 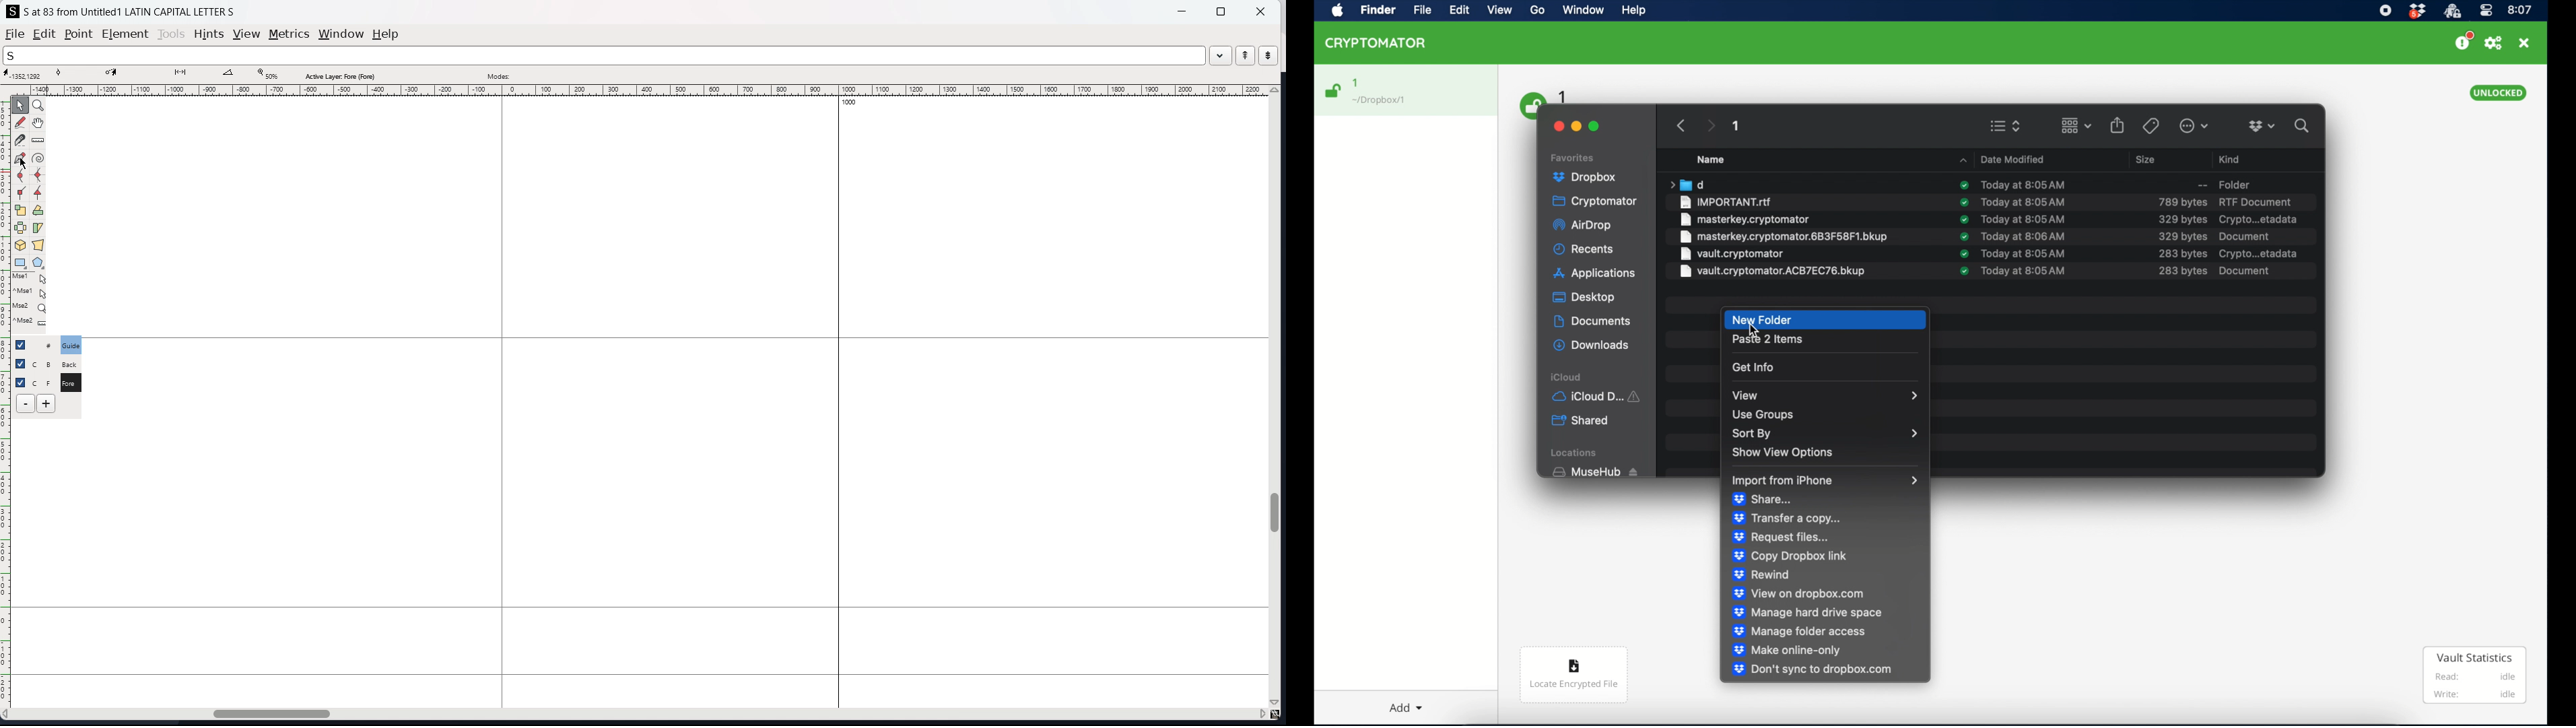 What do you see at coordinates (853, 104) in the screenshot?
I see `1000` at bounding box center [853, 104].